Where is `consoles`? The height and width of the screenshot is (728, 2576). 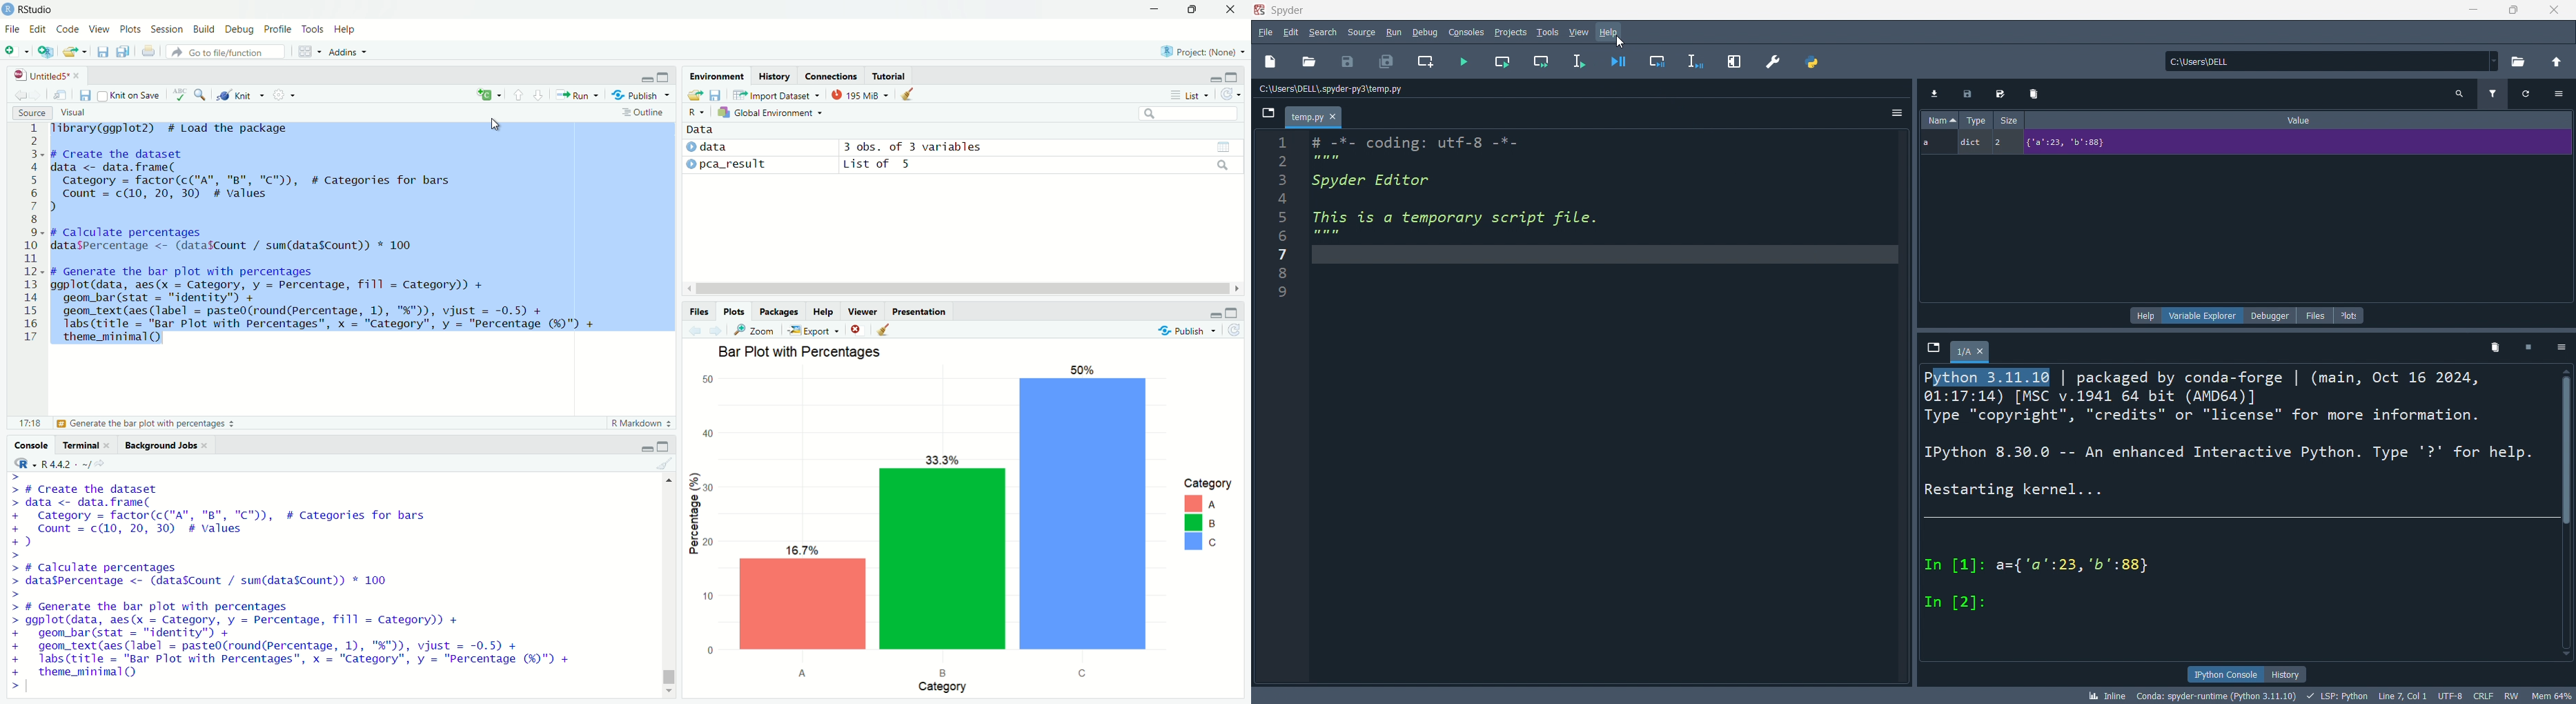 consoles is located at coordinates (1466, 32).